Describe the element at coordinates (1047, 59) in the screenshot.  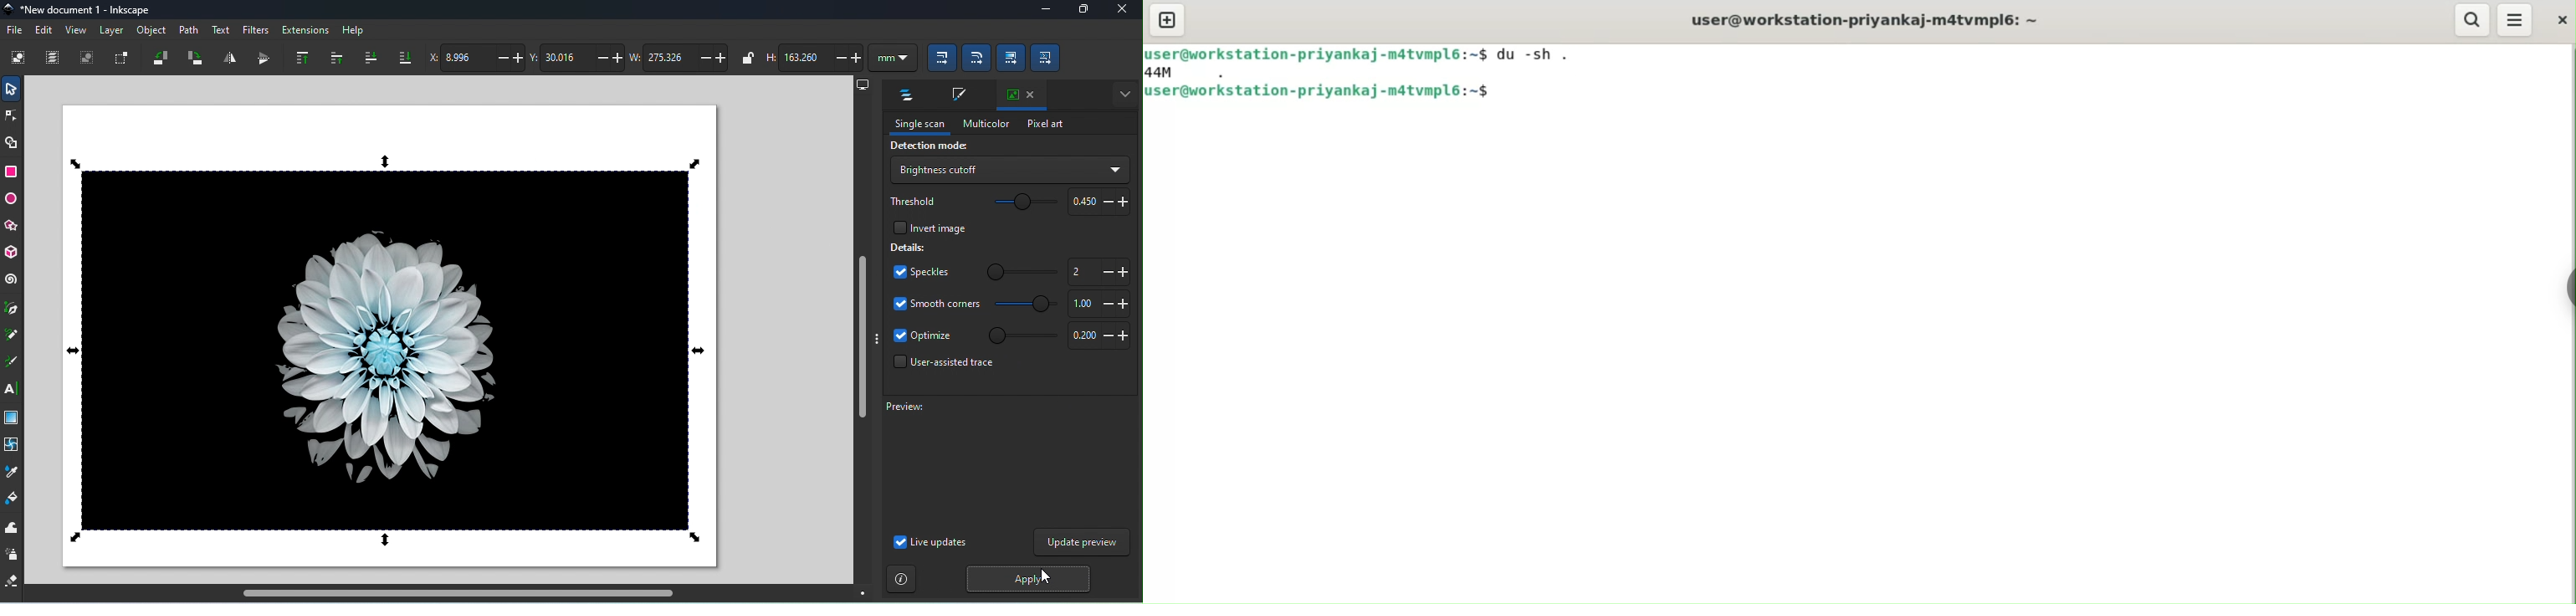
I see `Move patterns (in fill or stroke) along with the objects)` at that location.